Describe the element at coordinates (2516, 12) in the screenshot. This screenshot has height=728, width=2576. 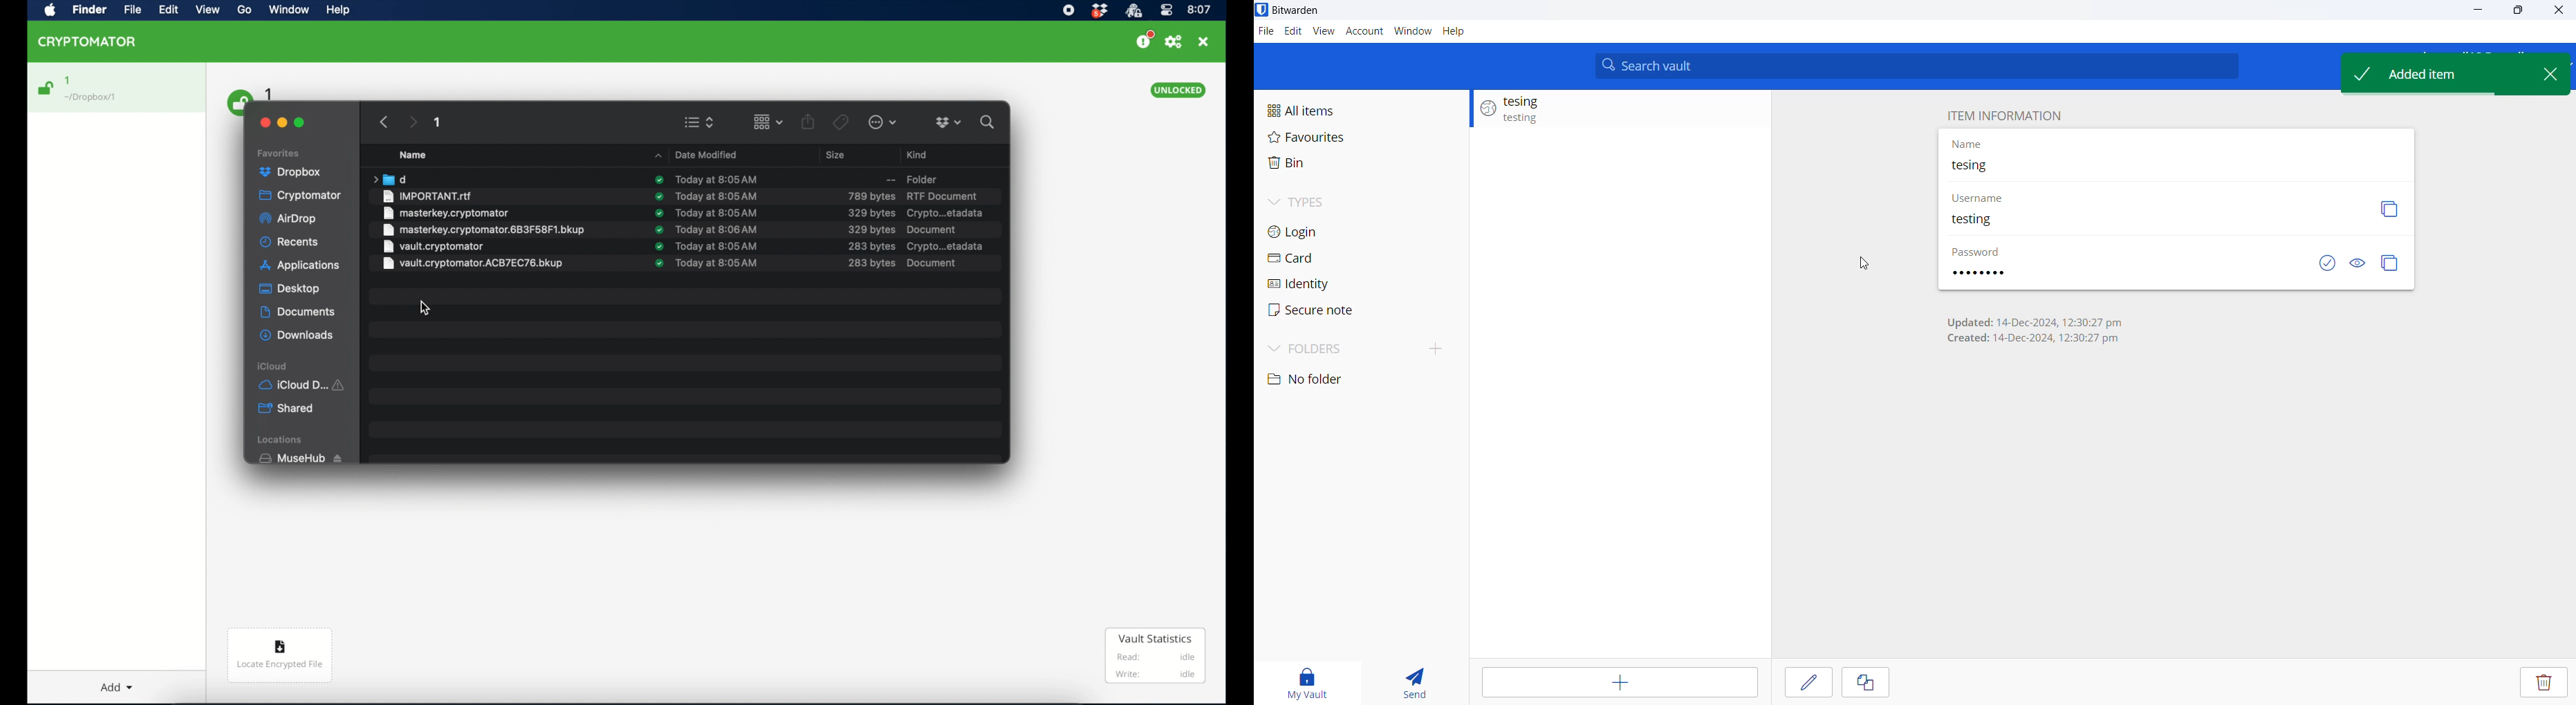
I see `maximize` at that location.